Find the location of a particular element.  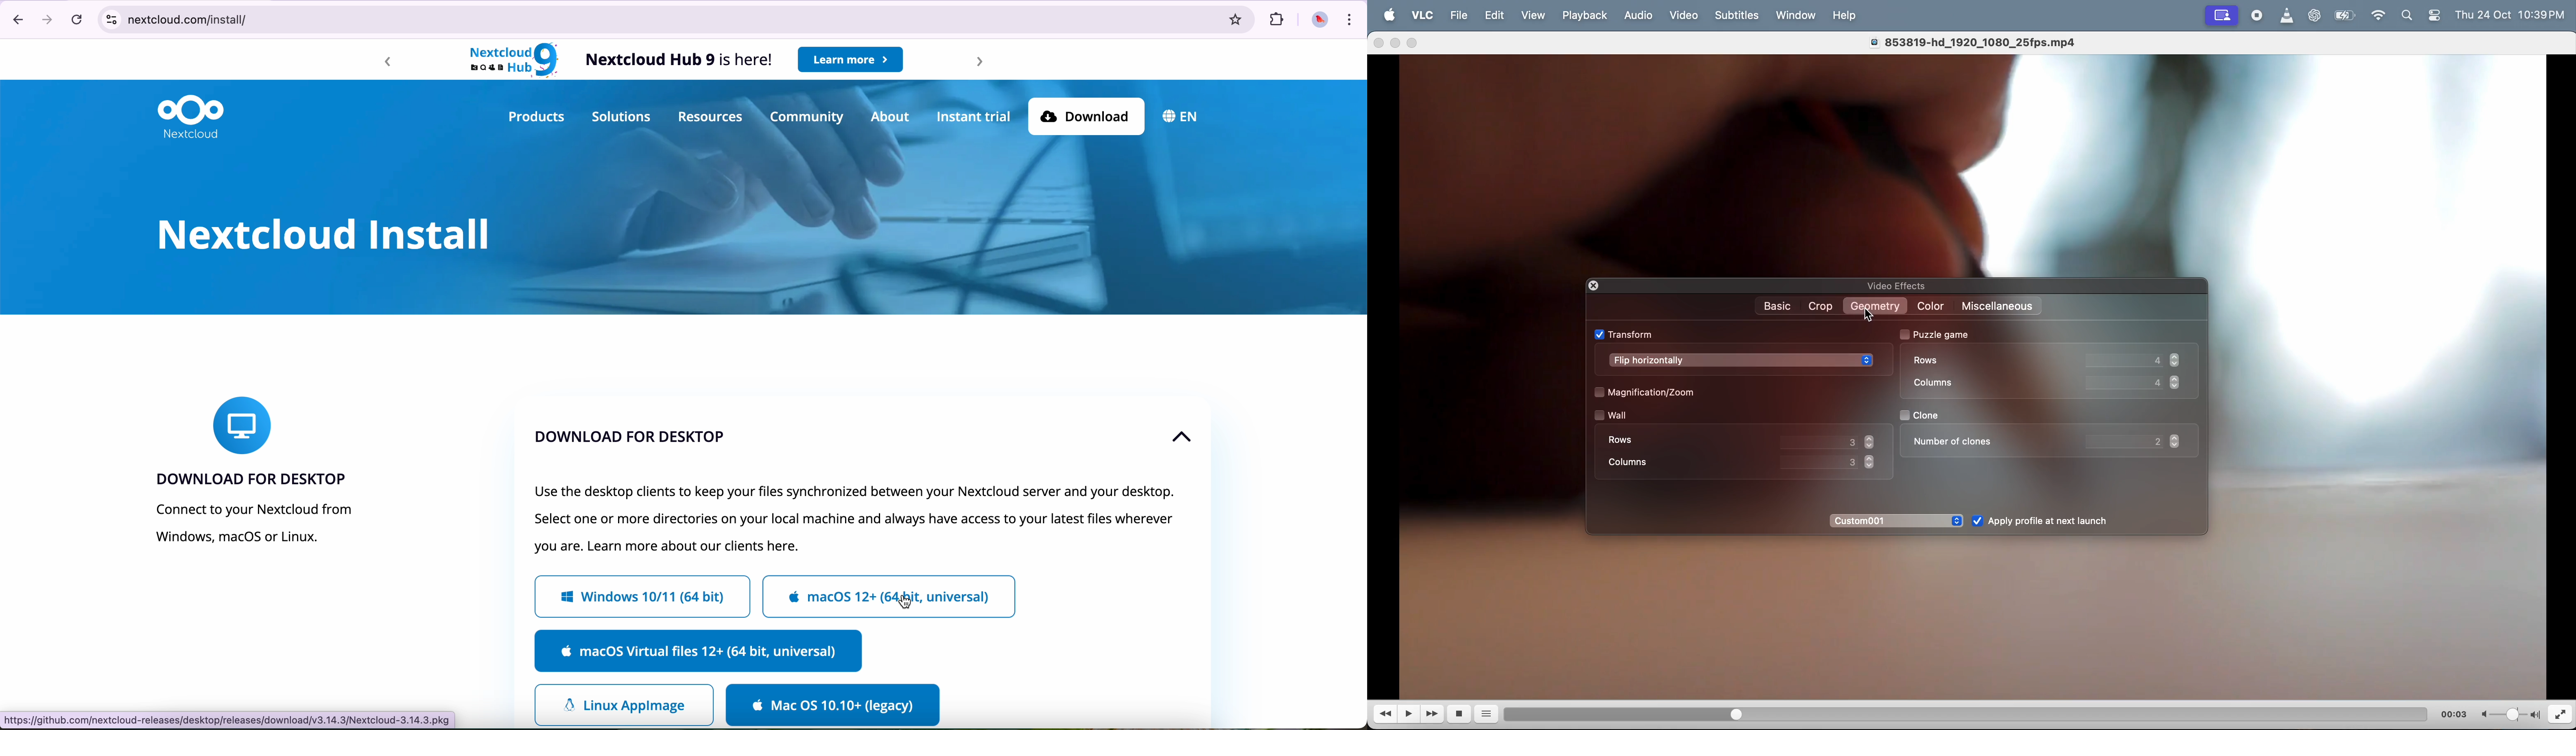

community is located at coordinates (808, 117).